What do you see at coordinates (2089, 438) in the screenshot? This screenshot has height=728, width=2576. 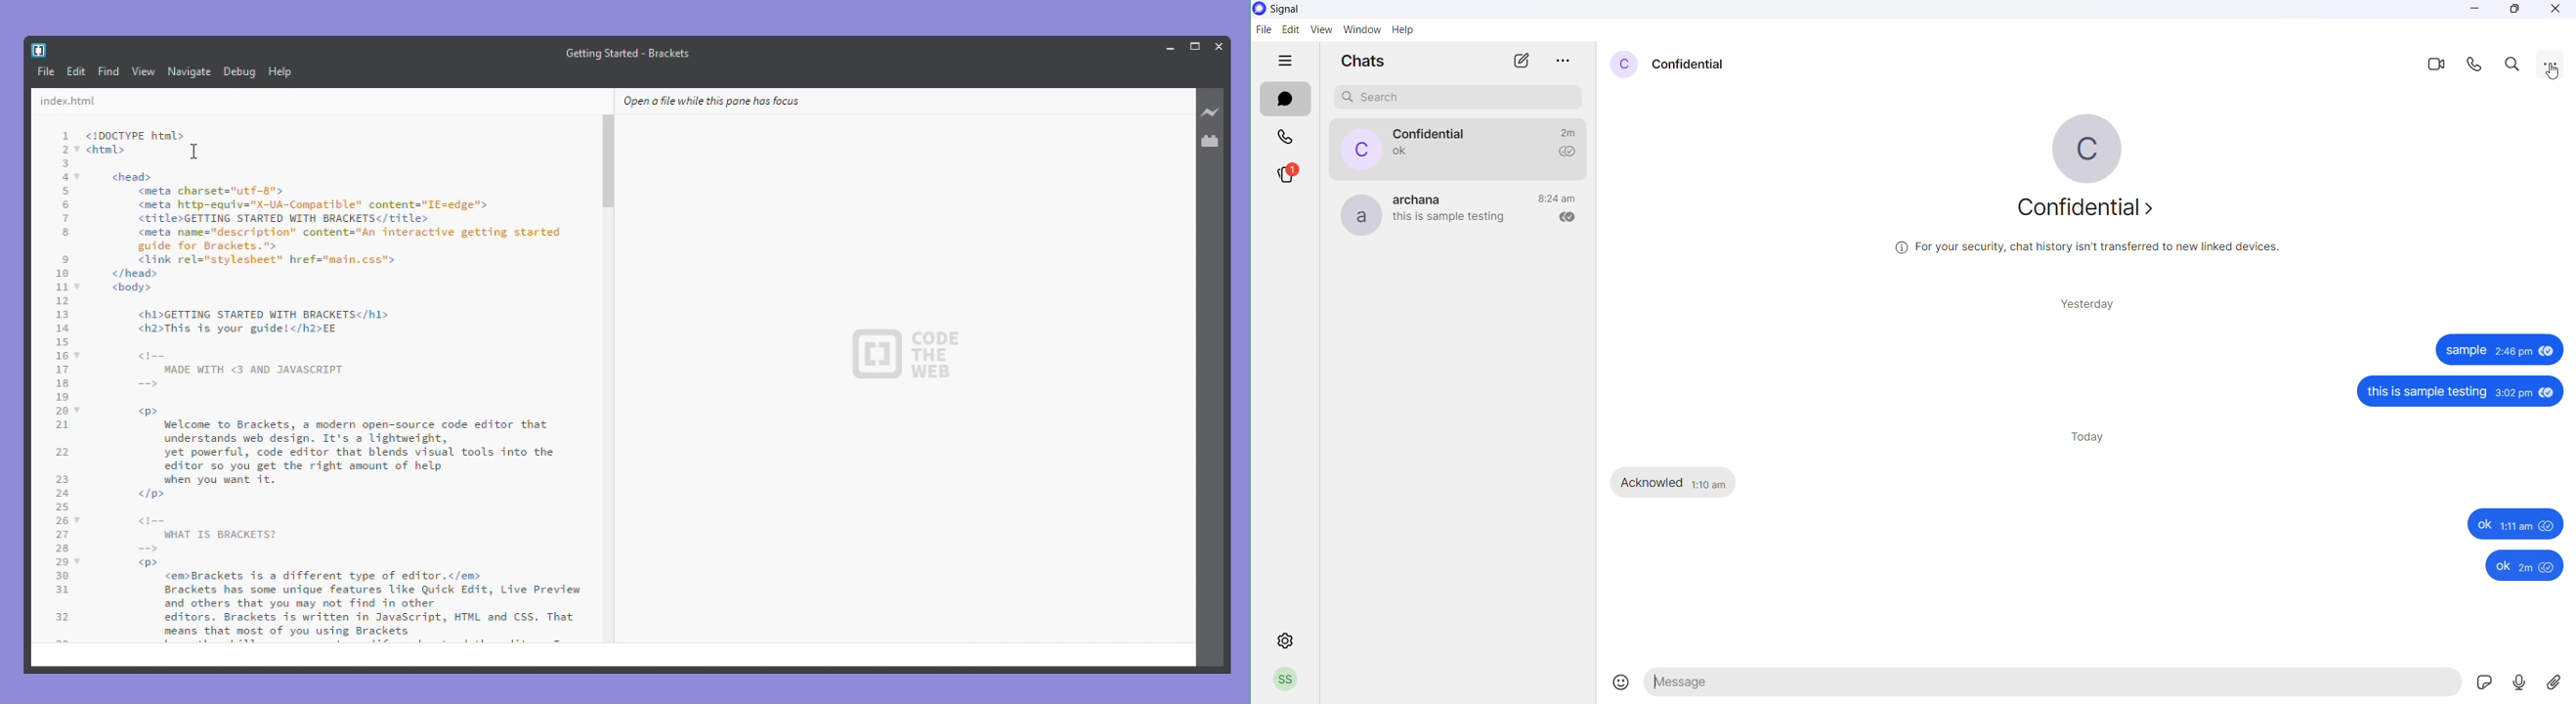 I see `today heading` at bounding box center [2089, 438].